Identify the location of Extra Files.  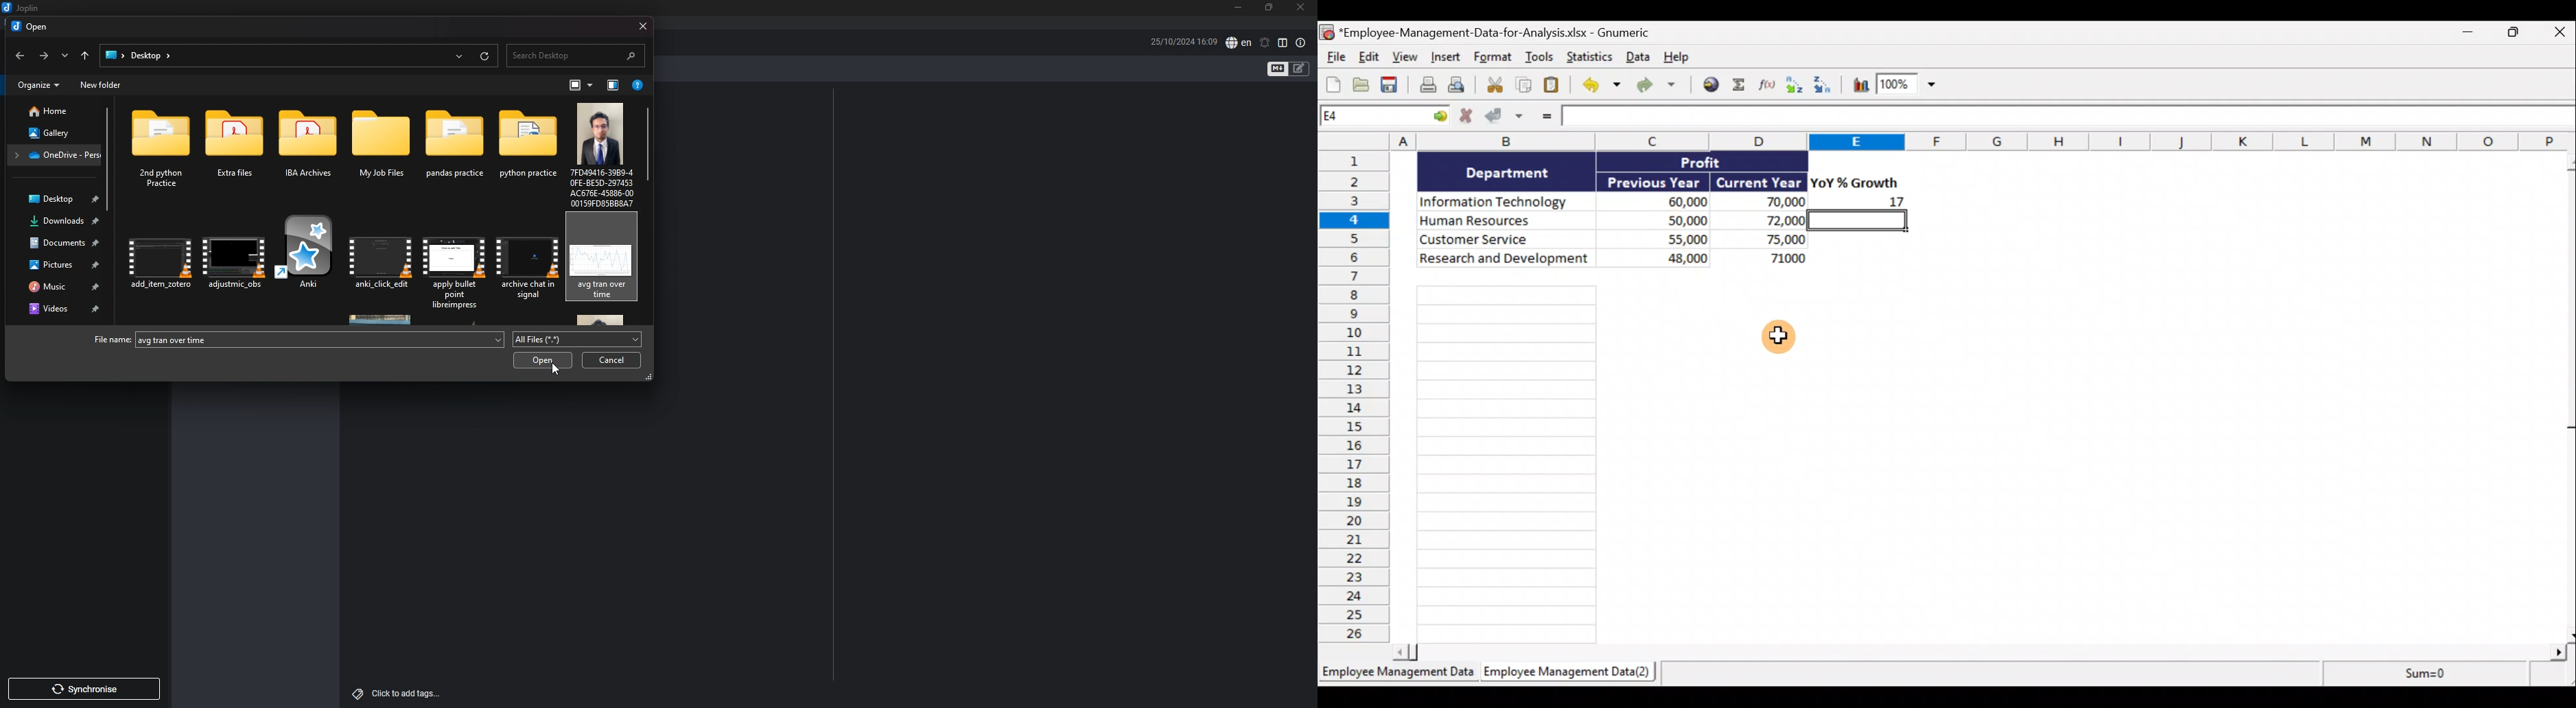
(237, 152).